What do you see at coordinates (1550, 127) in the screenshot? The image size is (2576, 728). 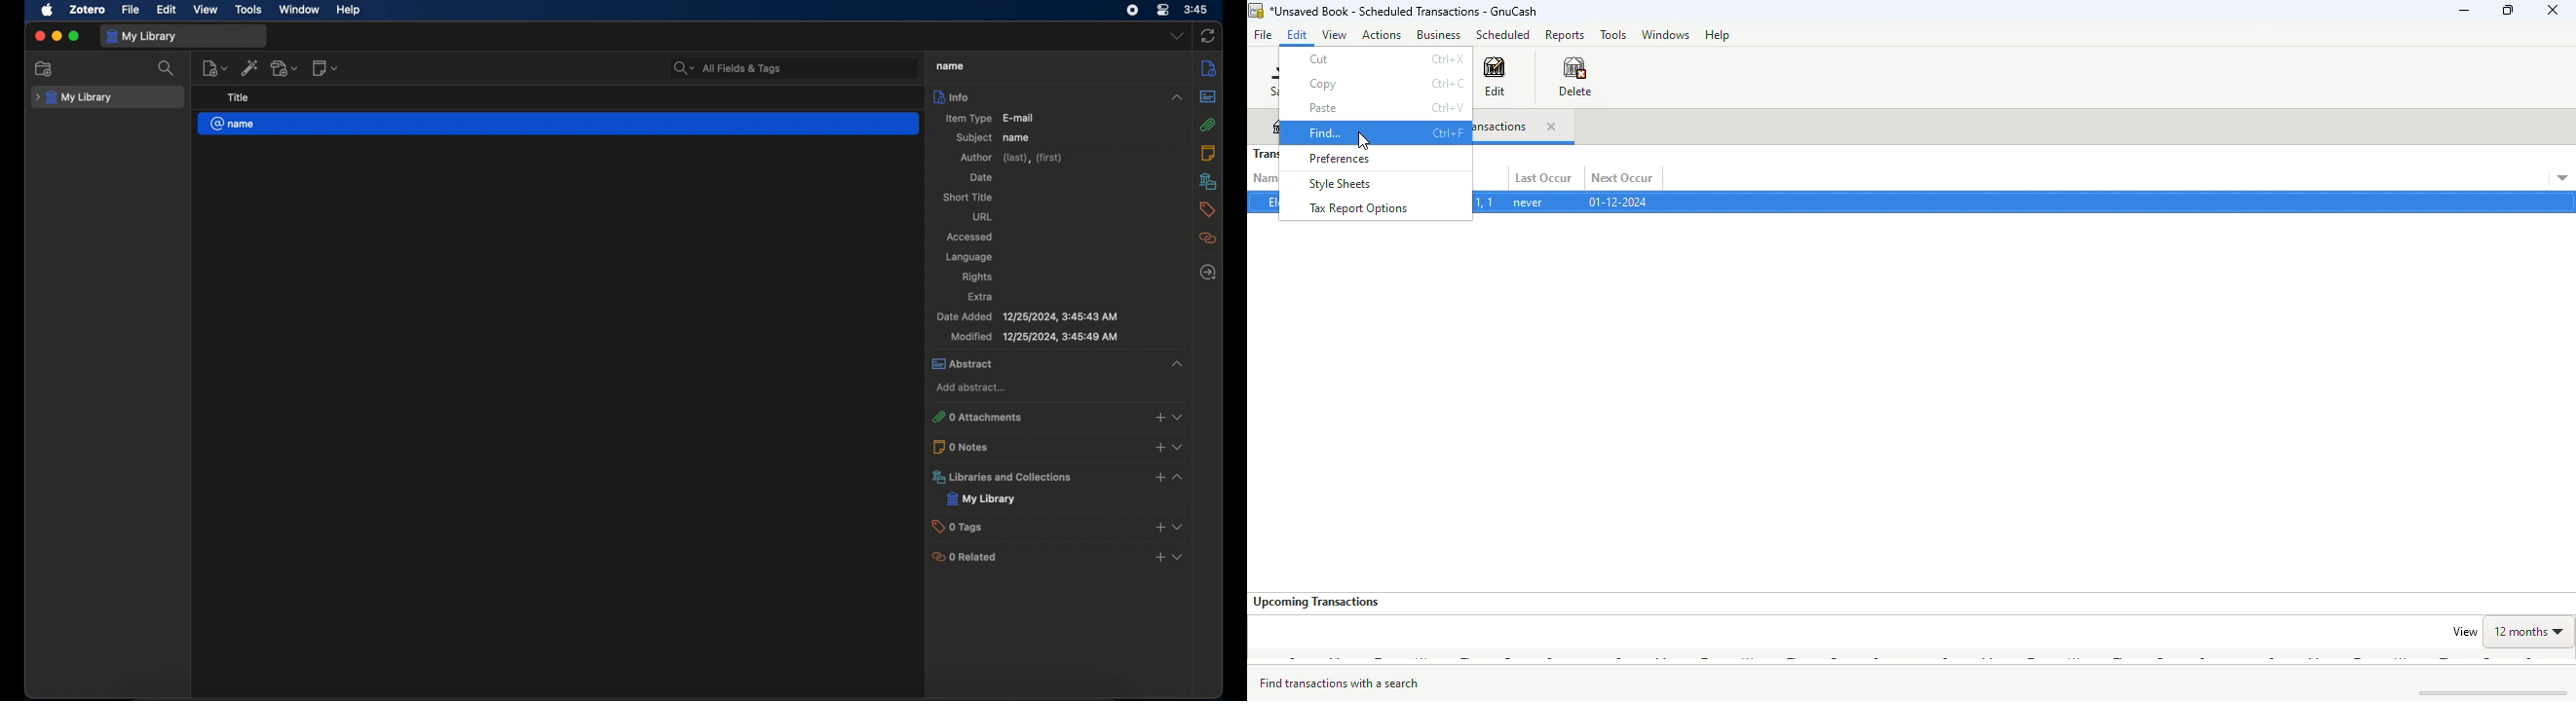 I see `close tab` at bounding box center [1550, 127].